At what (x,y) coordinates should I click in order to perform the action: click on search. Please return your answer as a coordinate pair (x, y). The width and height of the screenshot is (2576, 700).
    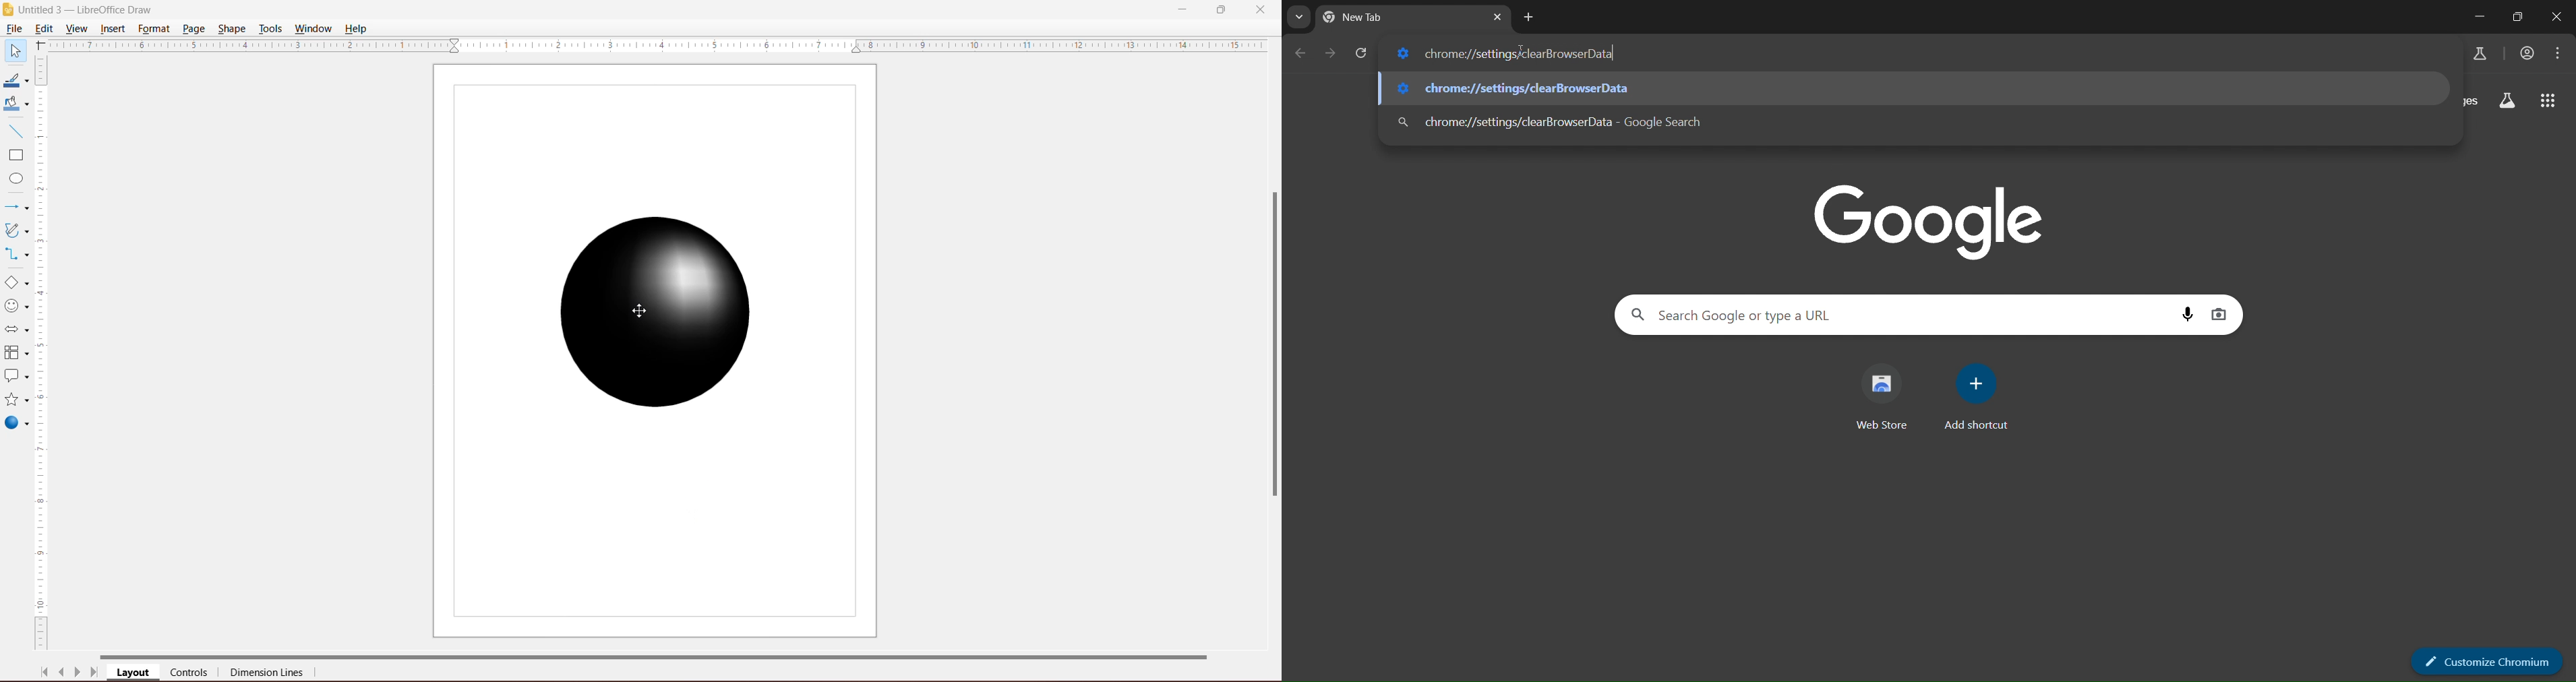
    Looking at the image, I should click on (1404, 121).